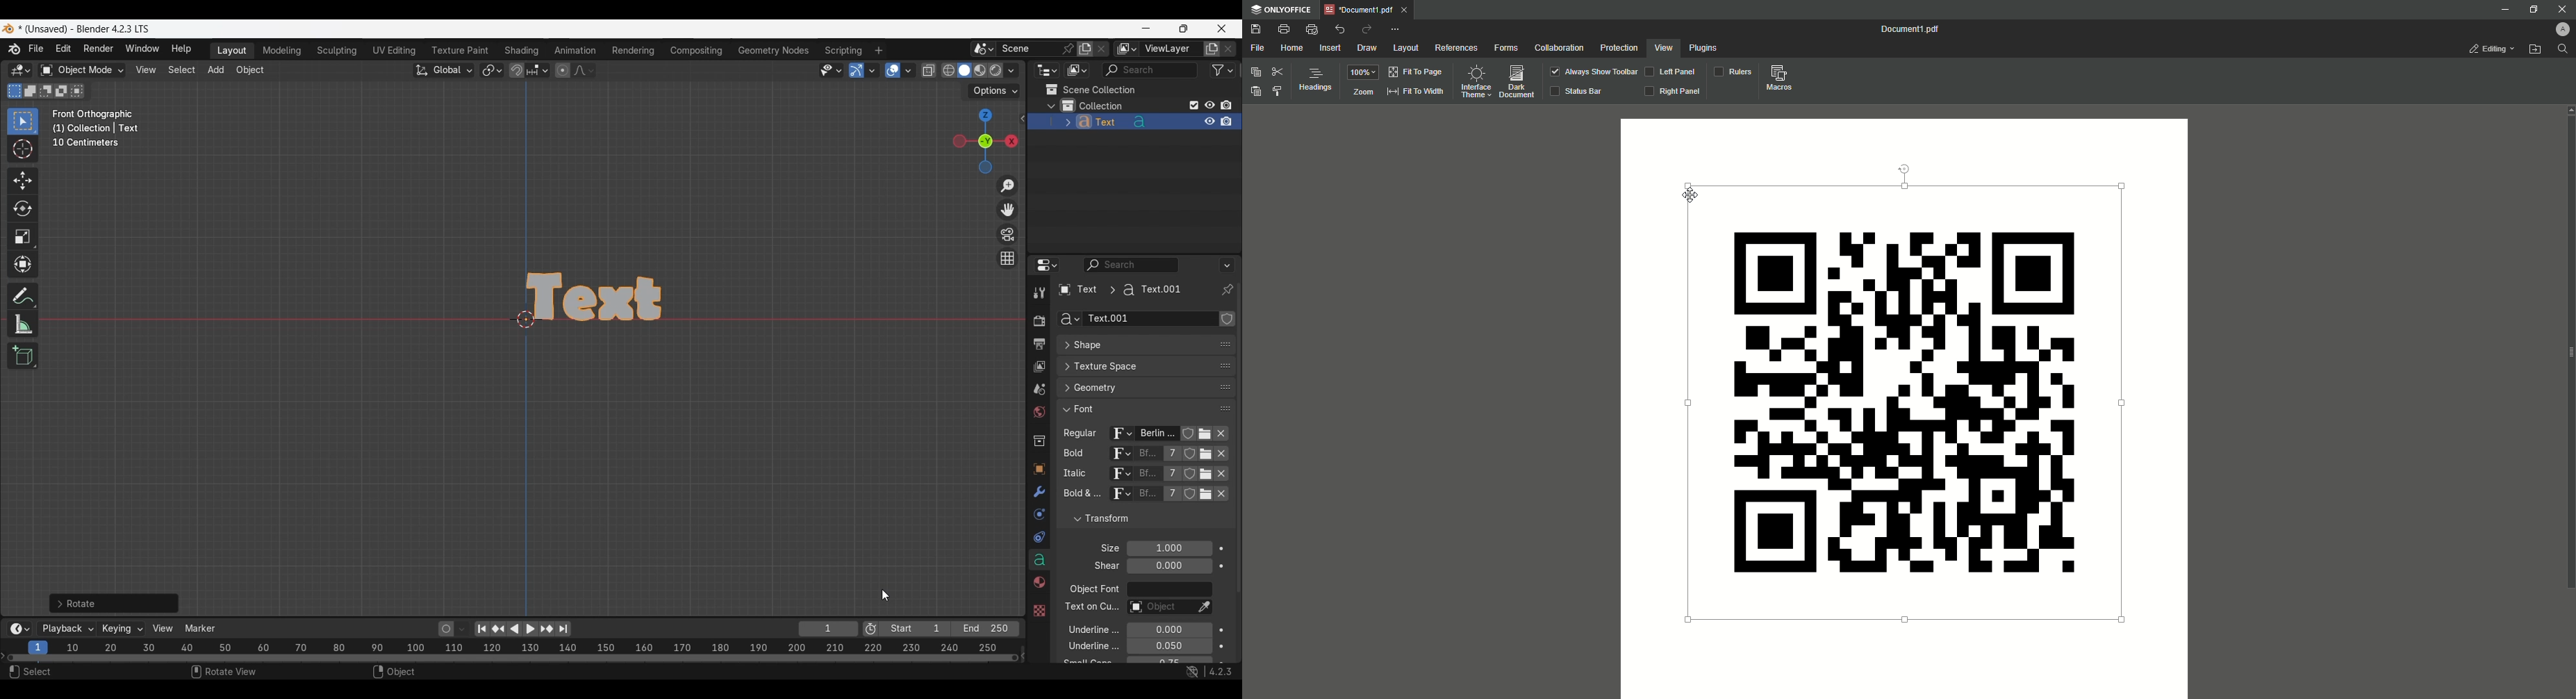 Image resolution: width=2576 pixels, height=700 pixels. What do you see at coordinates (1671, 72) in the screenshot?
I see `Left Panel` at bounding box center [1671, 72].